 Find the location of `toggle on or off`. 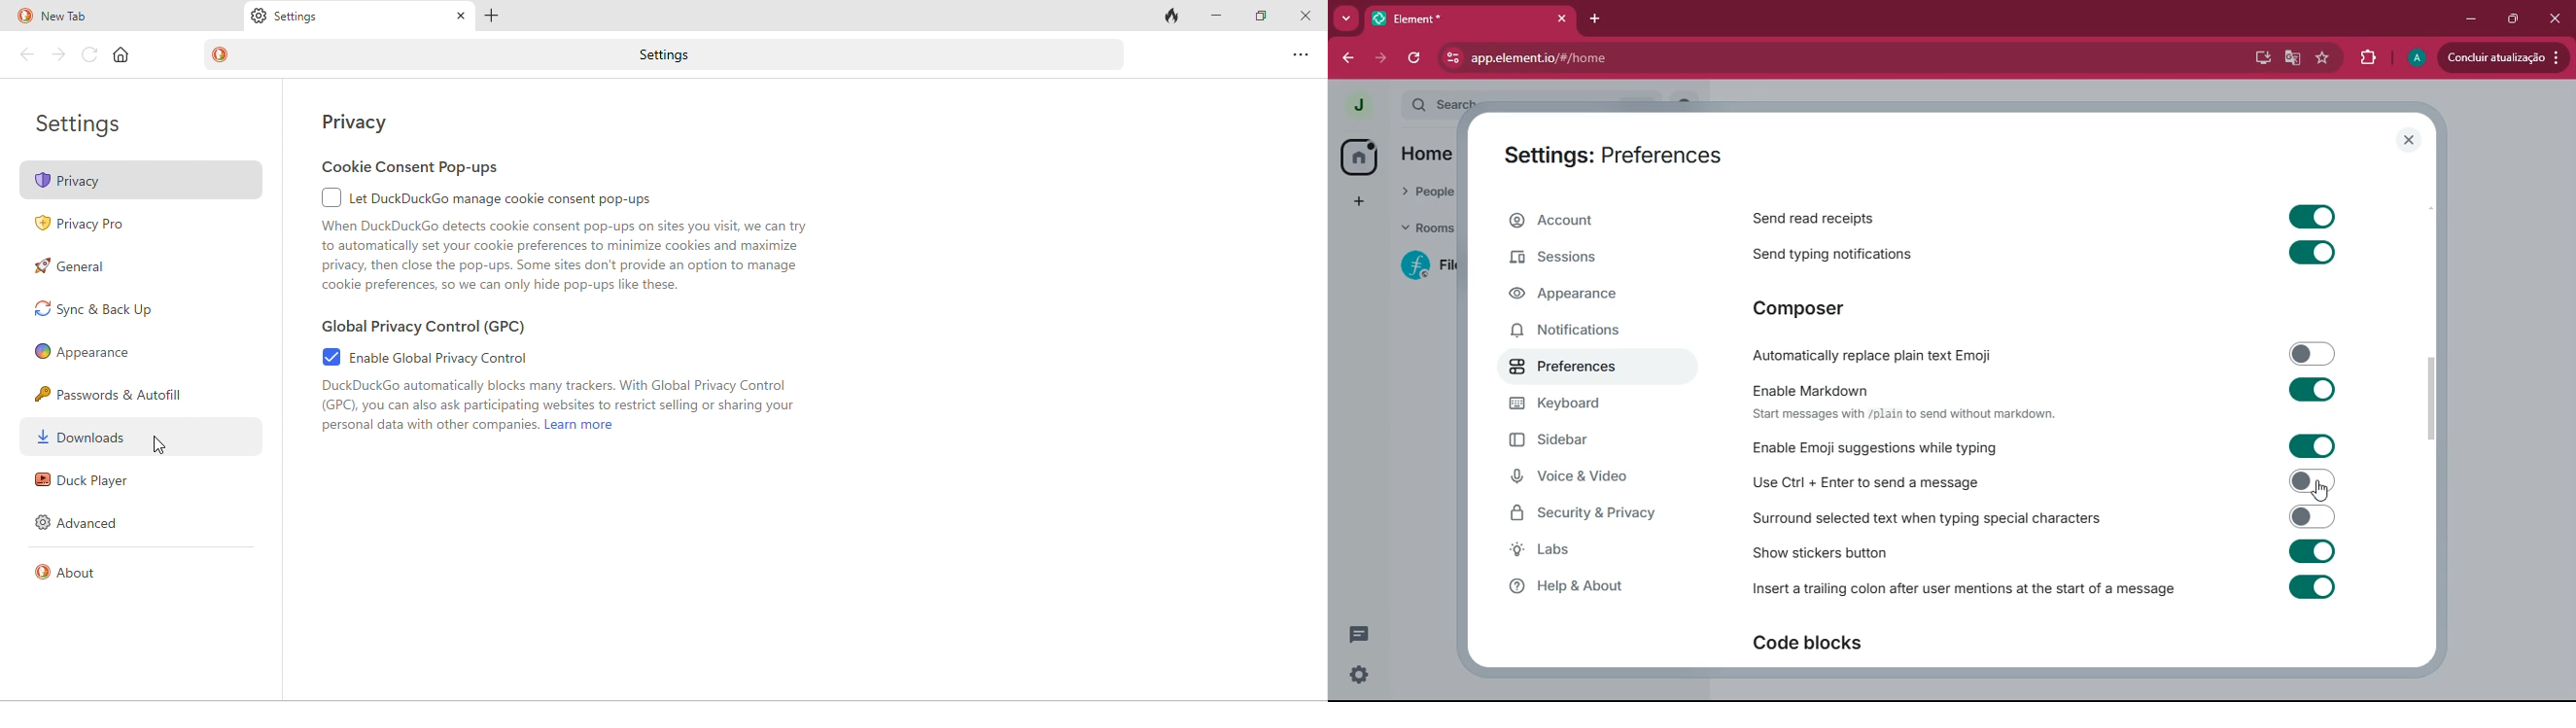

toggle on or off is located at coordinates (2307, 480).